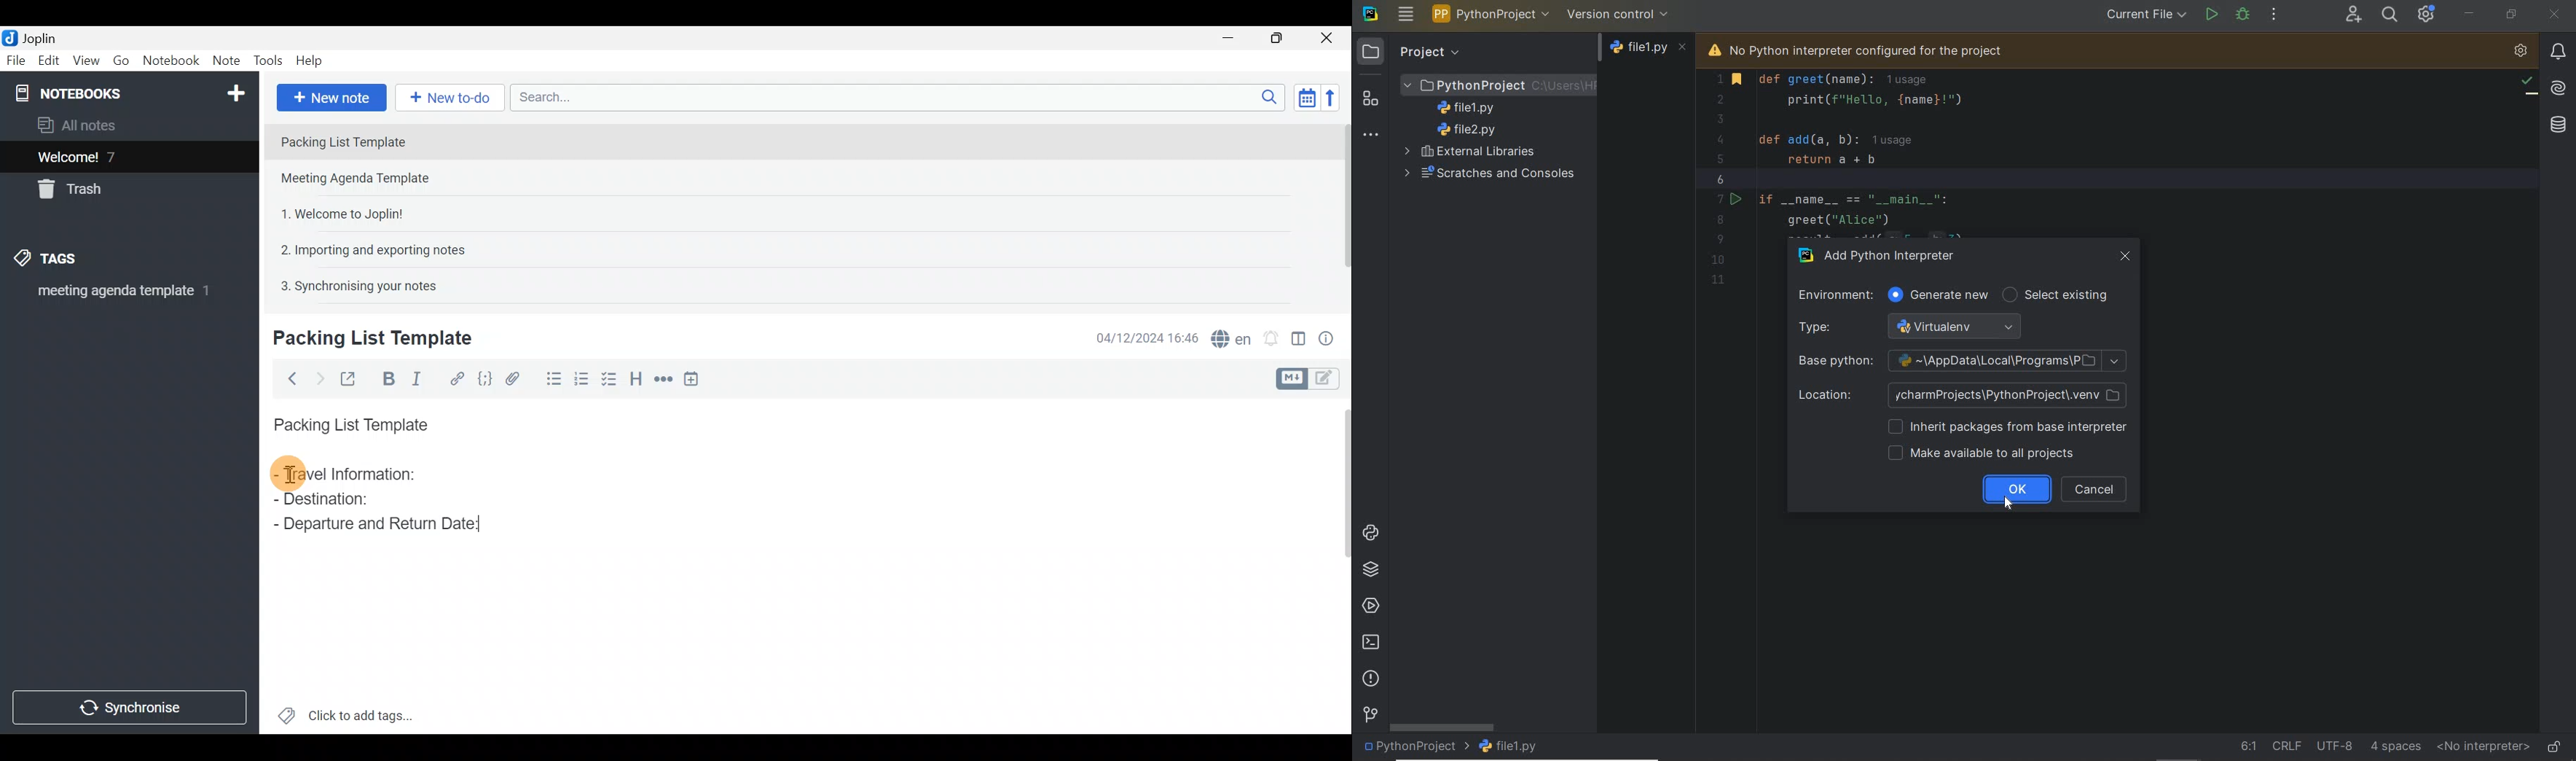  What do you see at coordinates (2274, 15) in the screenshot?
I see `more actions` at bounding box center [2274, 15].